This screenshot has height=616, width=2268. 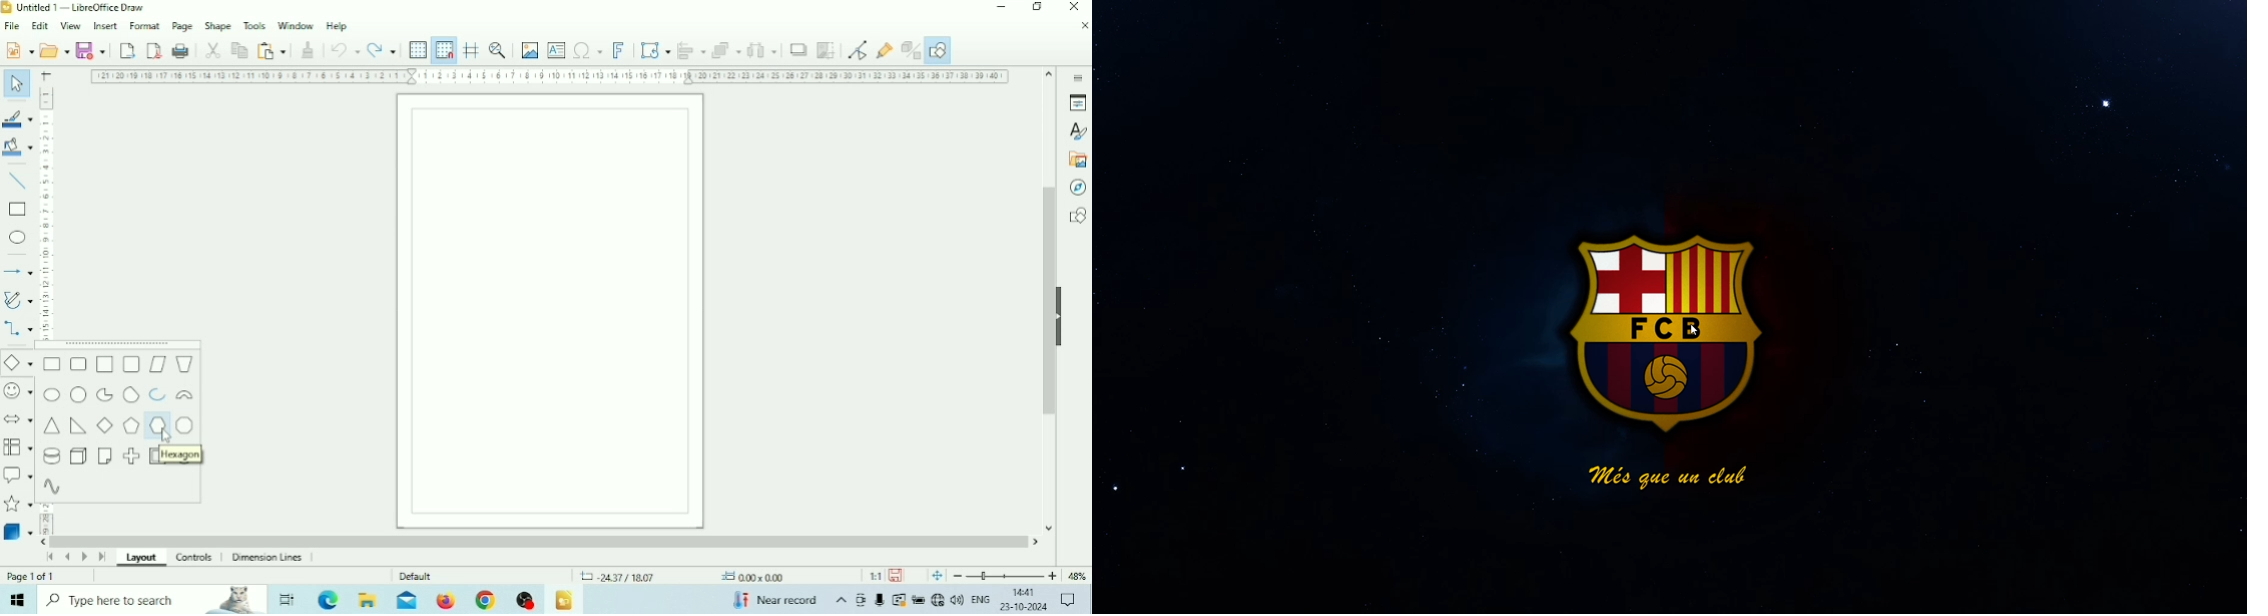 What do you see at coordinates (146, 25) in the screenshot?
I see `Format` at bounding box center [146, 25].